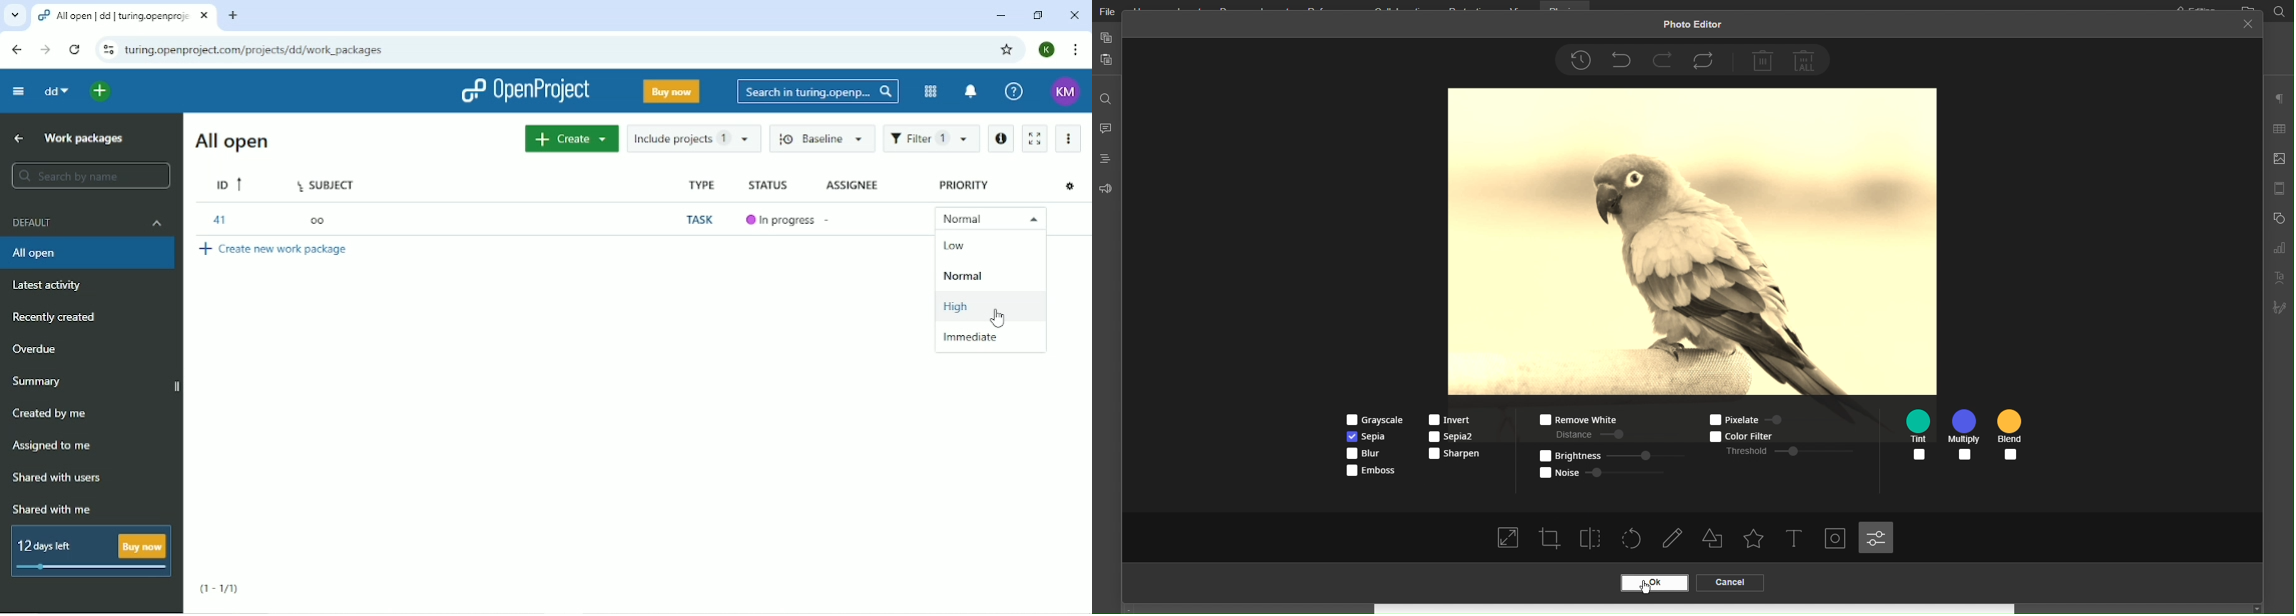  What do you see at coordinates (1066, 92) in the screenshot?
I see `KM` at bounding box center [1066, 92].